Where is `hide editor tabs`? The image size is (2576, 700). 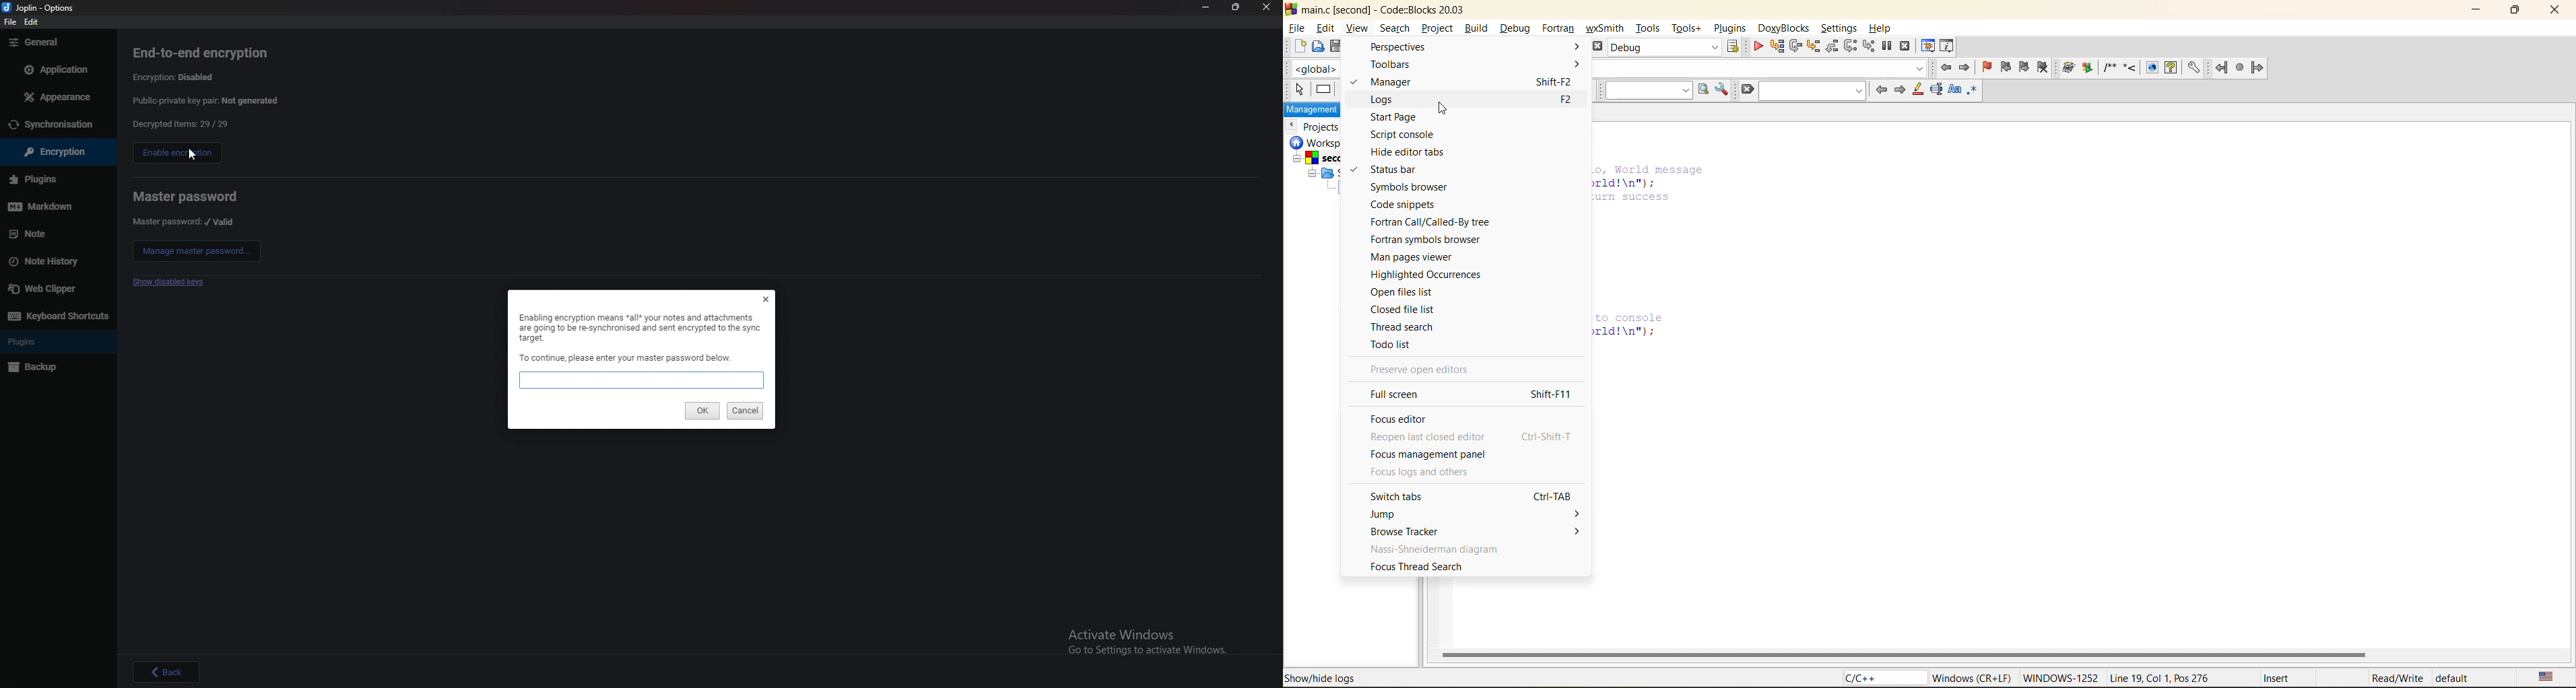
hide editor tabs is located at coordinates (1414, 153).